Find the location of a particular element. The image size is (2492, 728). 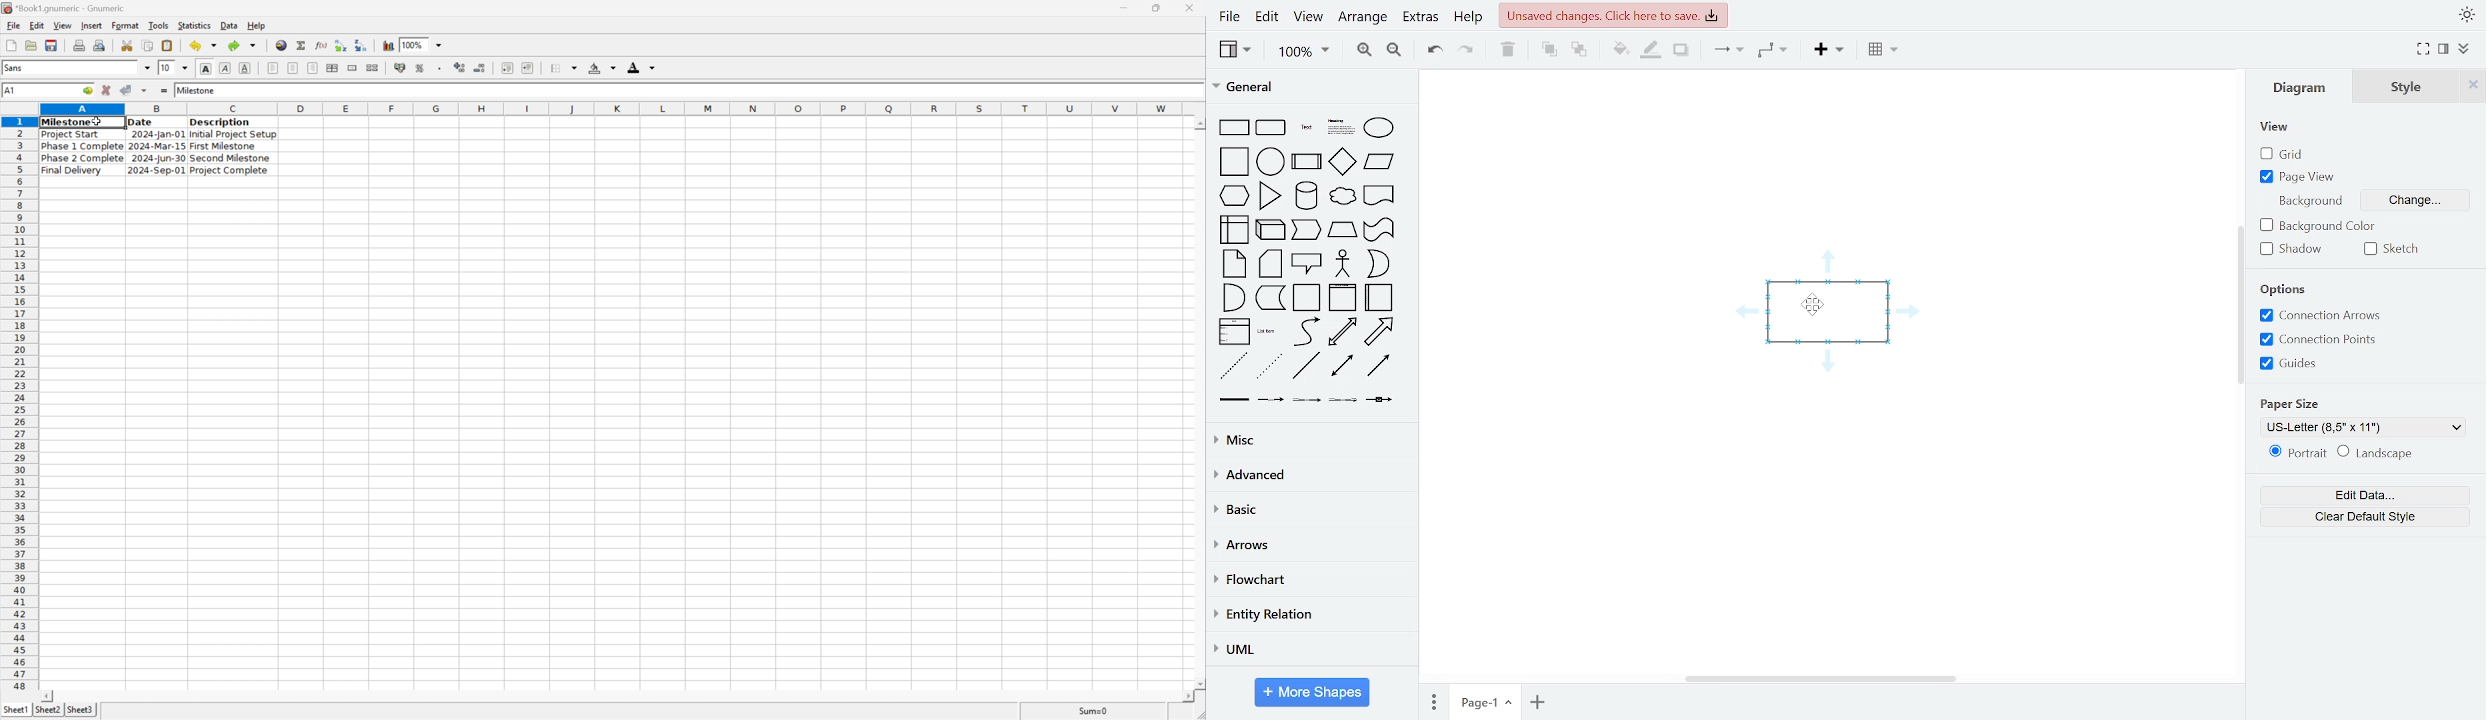

minimize is located at coordinates (1131, 6).